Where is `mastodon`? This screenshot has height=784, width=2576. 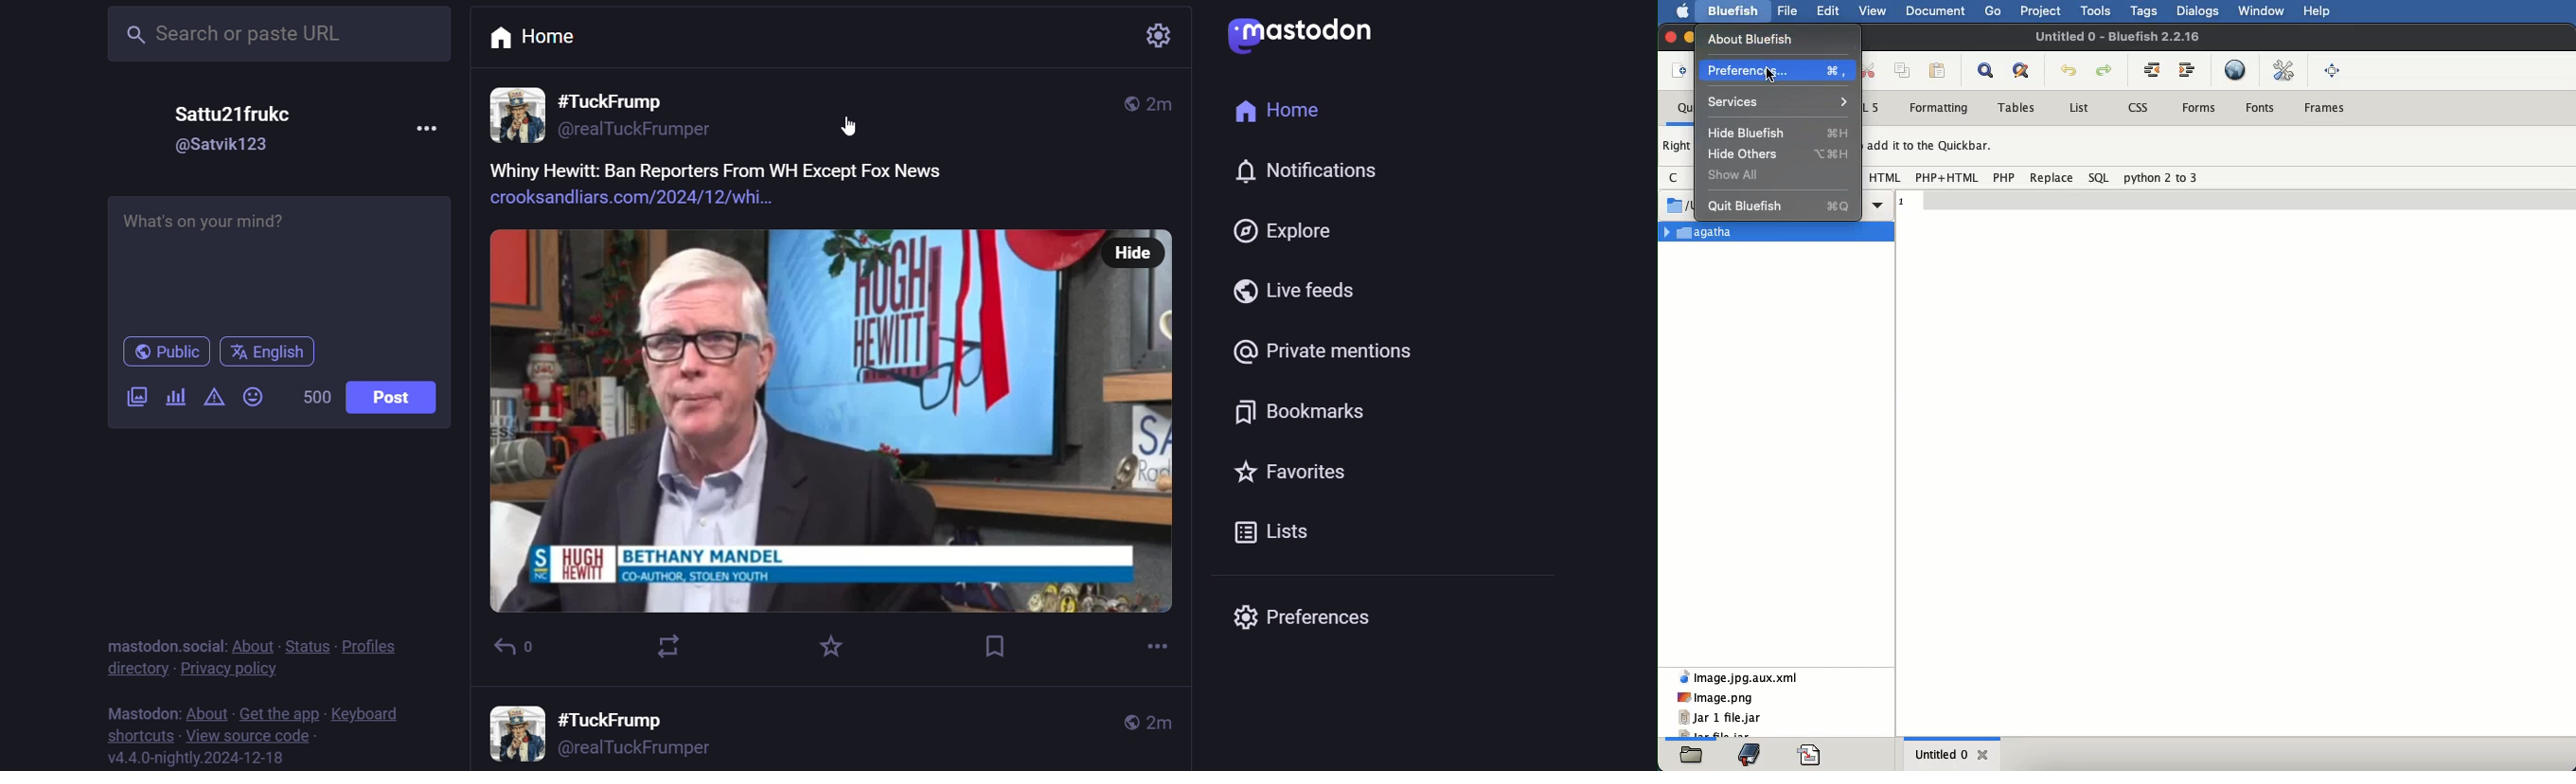
mastodon is located at coordinates (143, 712).